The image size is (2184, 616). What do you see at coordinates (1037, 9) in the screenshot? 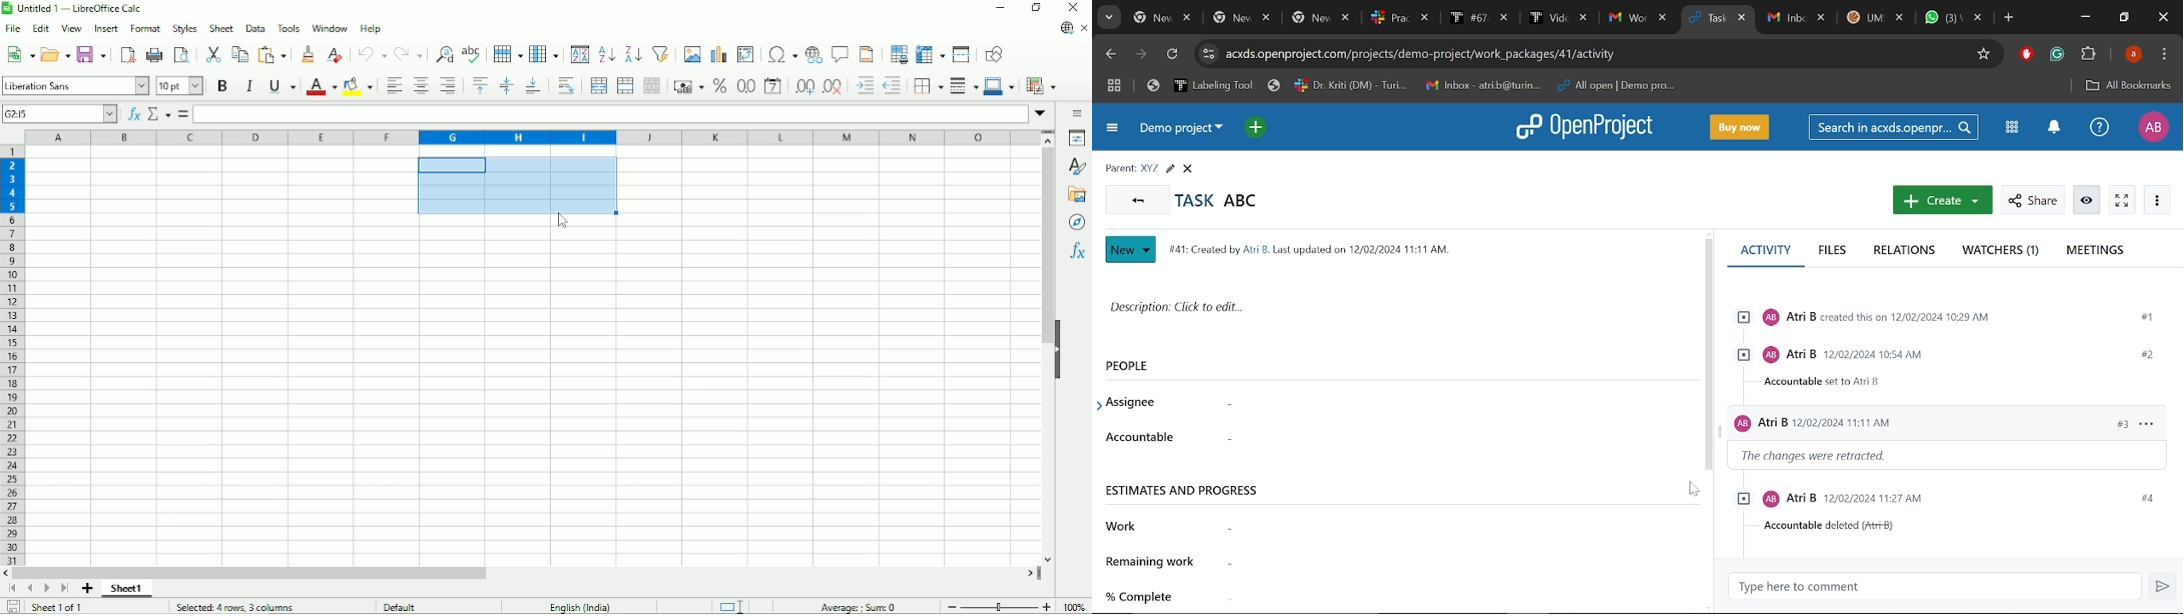
I see `Restore down` at bounding box center [1037, 9].